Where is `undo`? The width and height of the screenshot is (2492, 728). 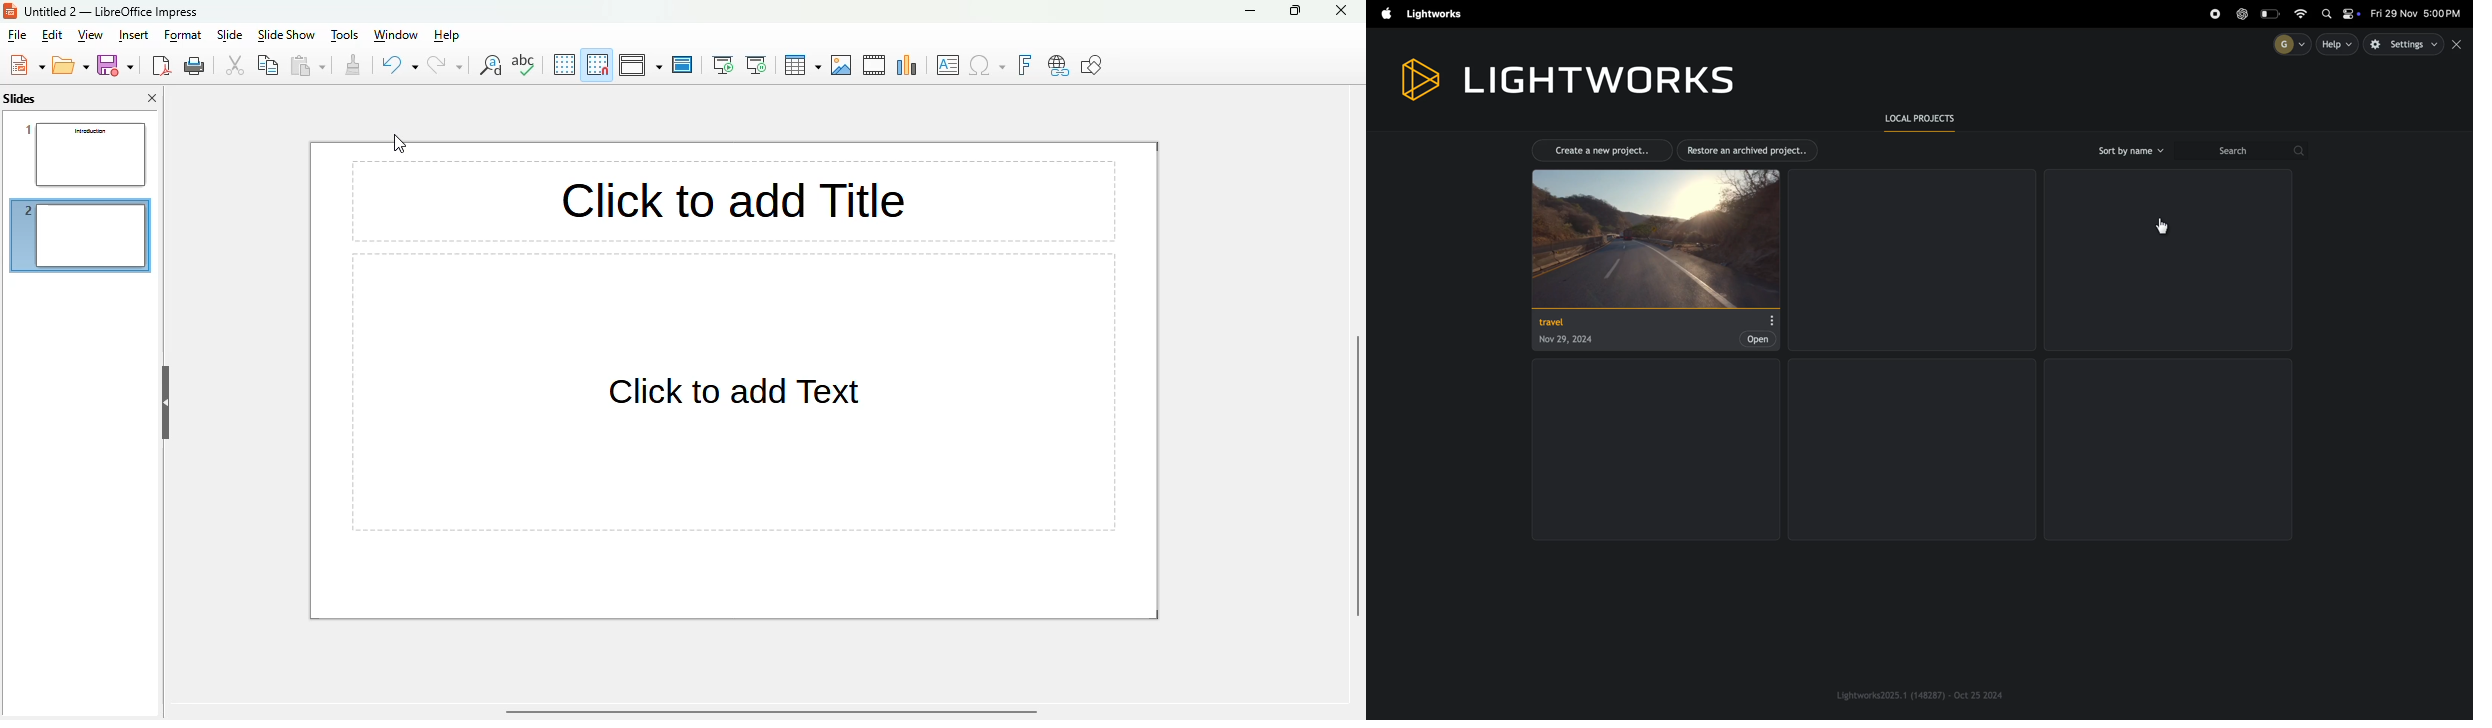
undo is located at coordinates (399, 65).